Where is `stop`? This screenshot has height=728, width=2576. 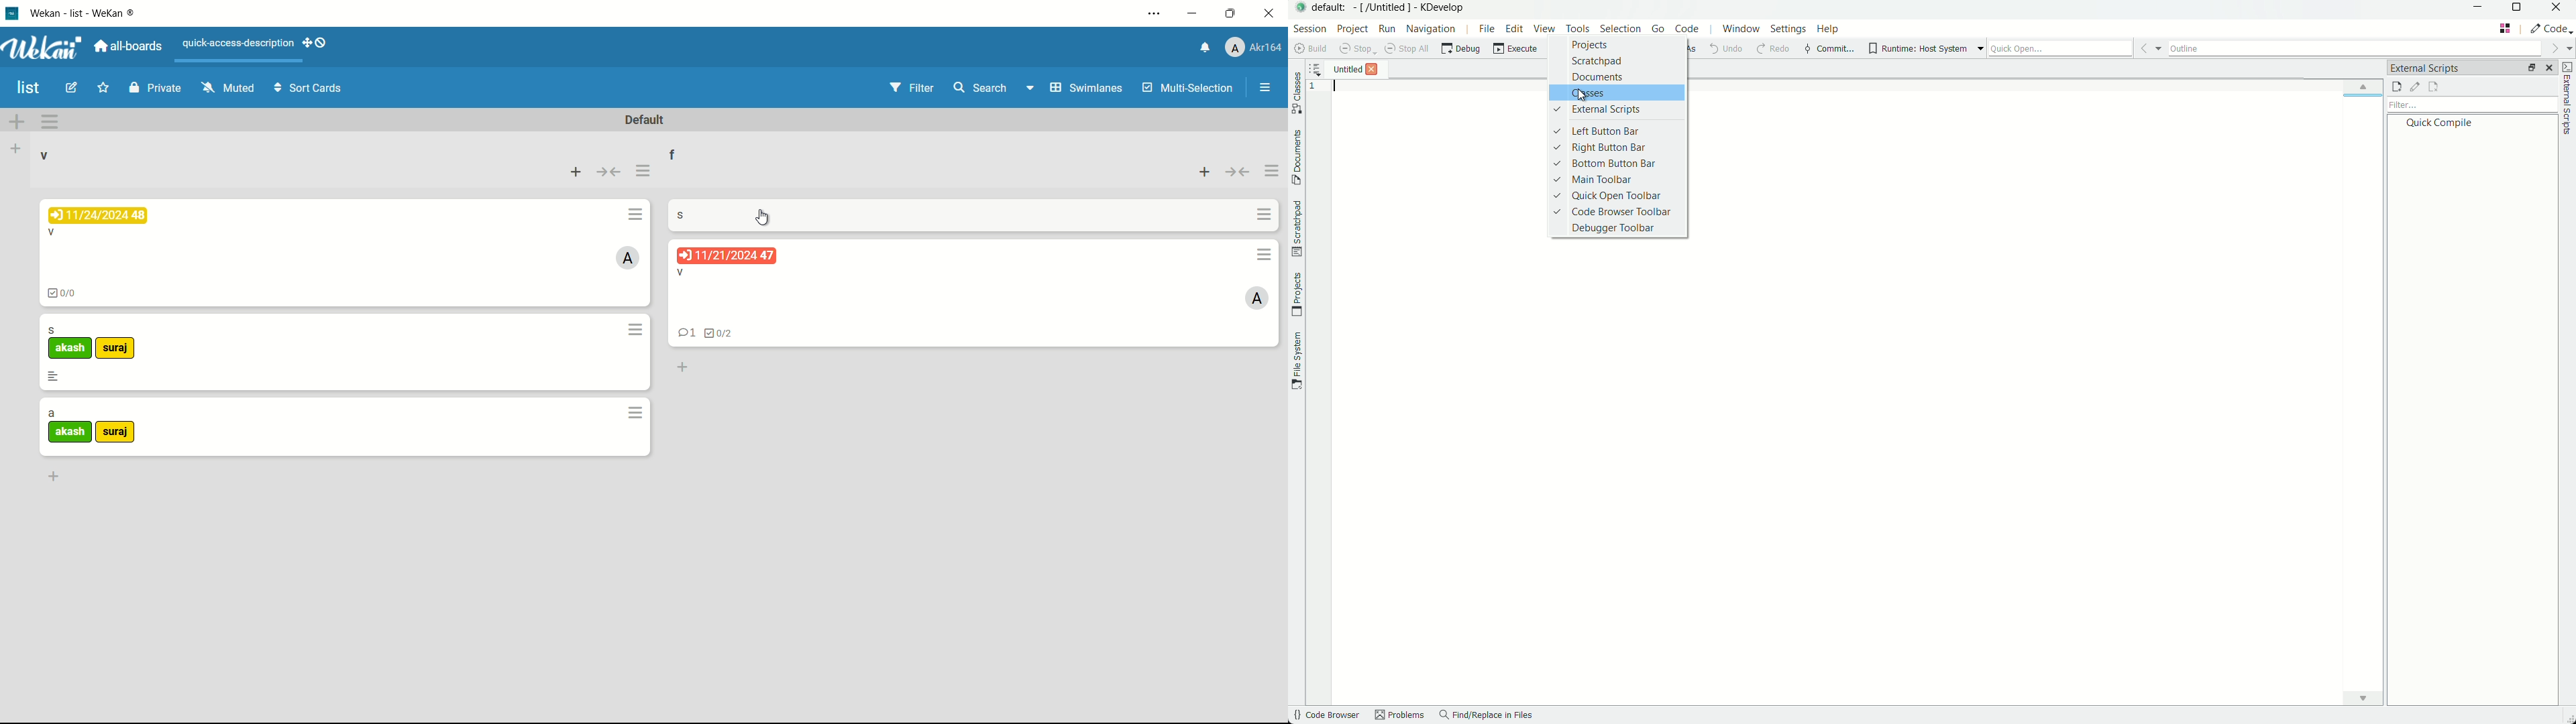
stop is located at coordinates (1356, 50).